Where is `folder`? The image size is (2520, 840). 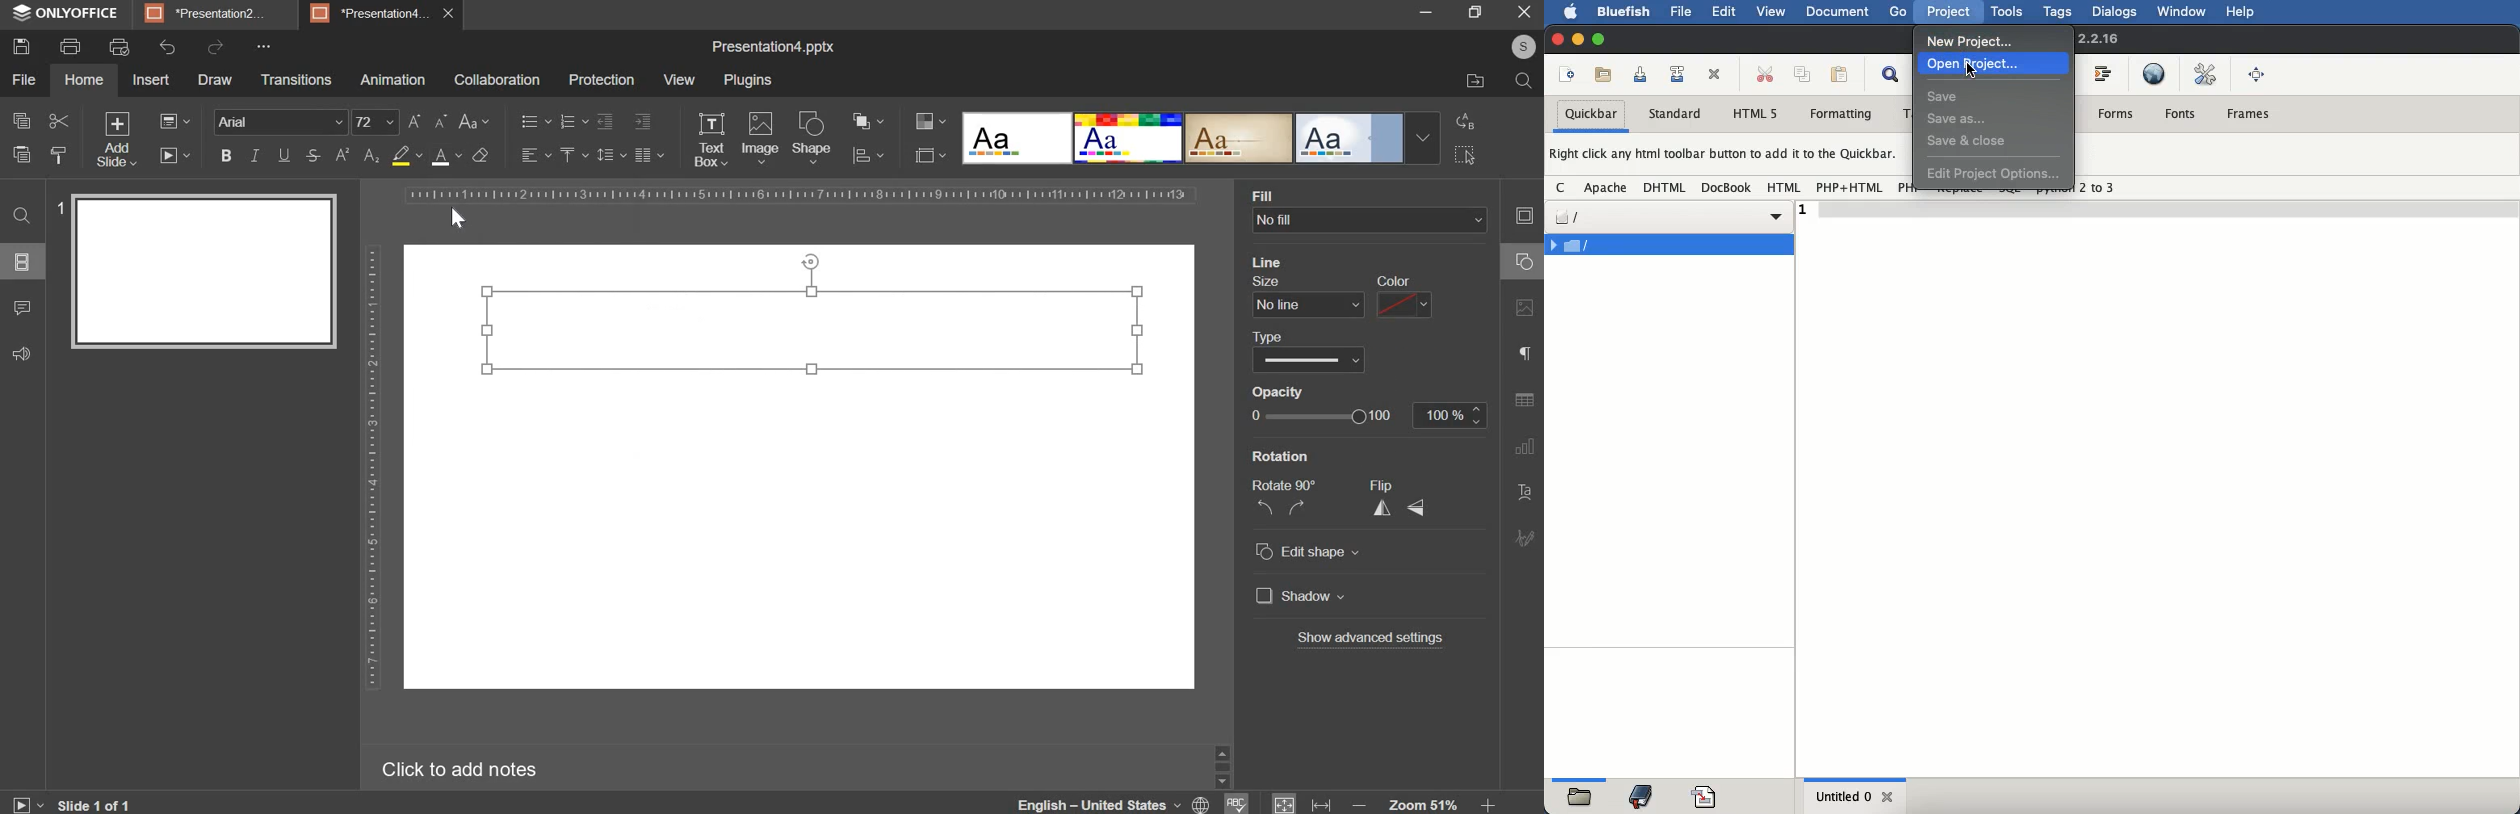 folder is located at coordinates (1582, 798).